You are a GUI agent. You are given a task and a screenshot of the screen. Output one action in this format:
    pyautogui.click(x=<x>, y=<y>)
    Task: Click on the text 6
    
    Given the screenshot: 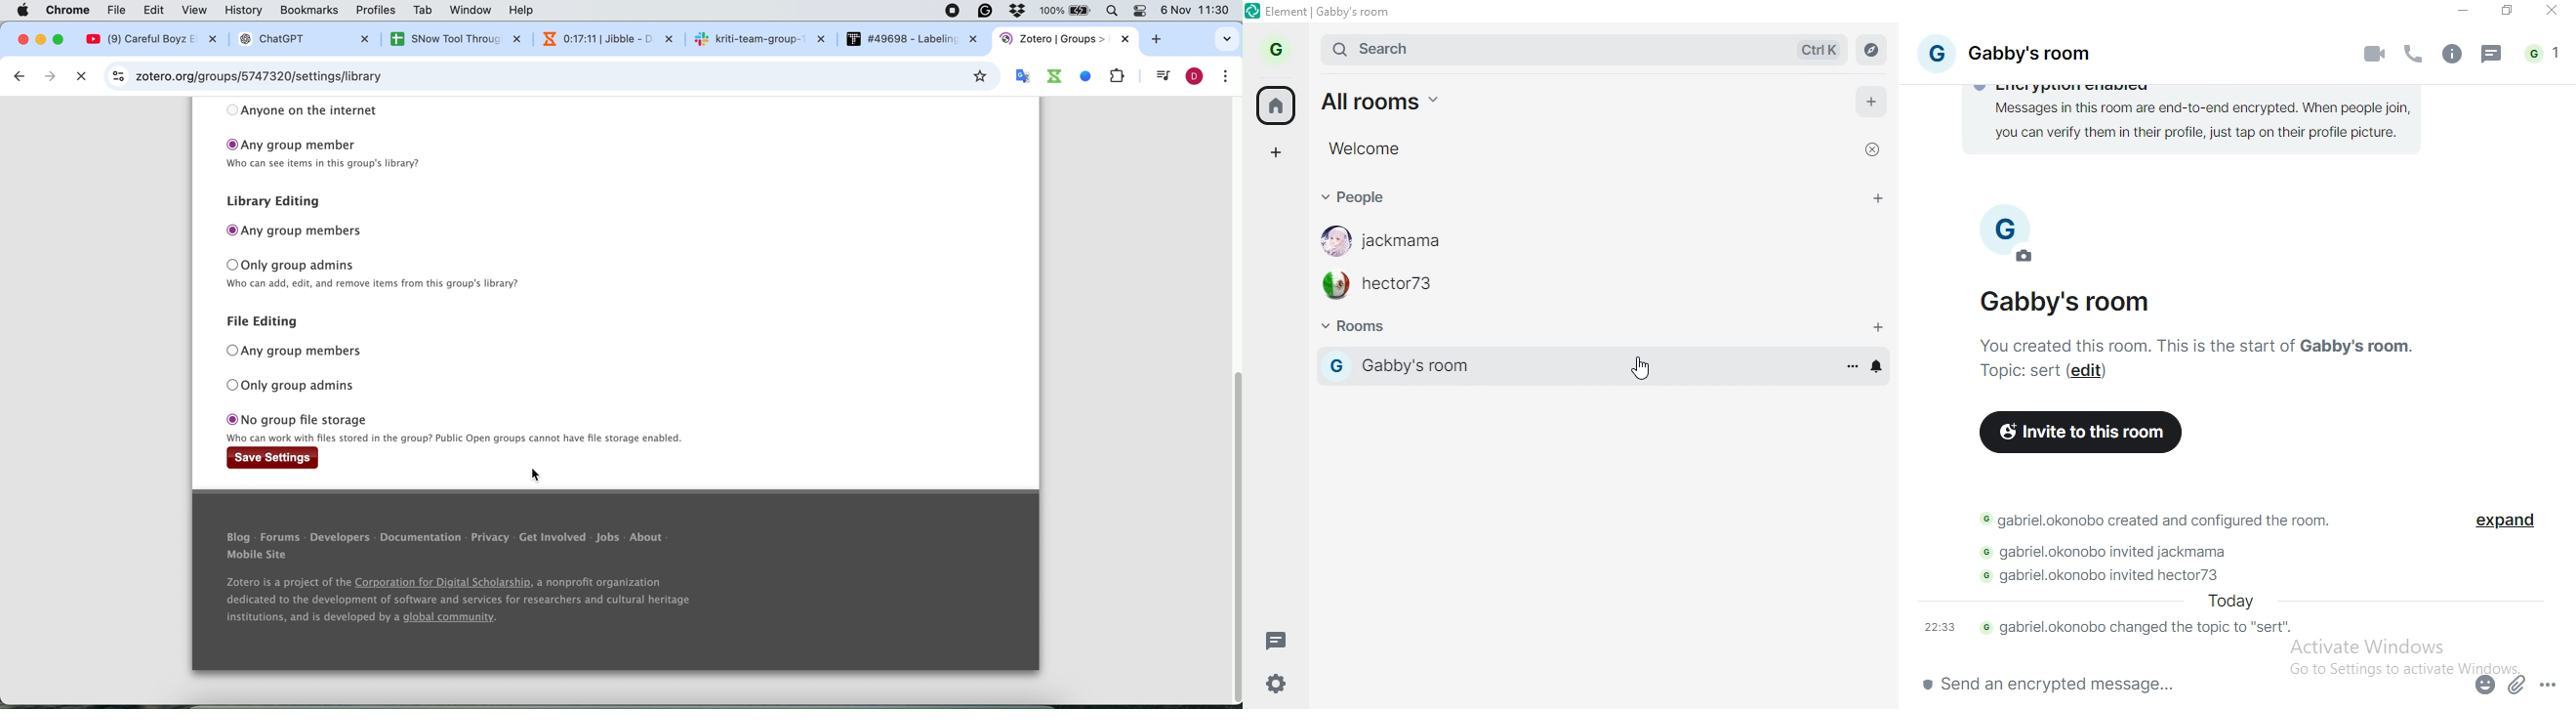 What is the action you would take?
    pyautogui.click(x=2112, y=629)
    